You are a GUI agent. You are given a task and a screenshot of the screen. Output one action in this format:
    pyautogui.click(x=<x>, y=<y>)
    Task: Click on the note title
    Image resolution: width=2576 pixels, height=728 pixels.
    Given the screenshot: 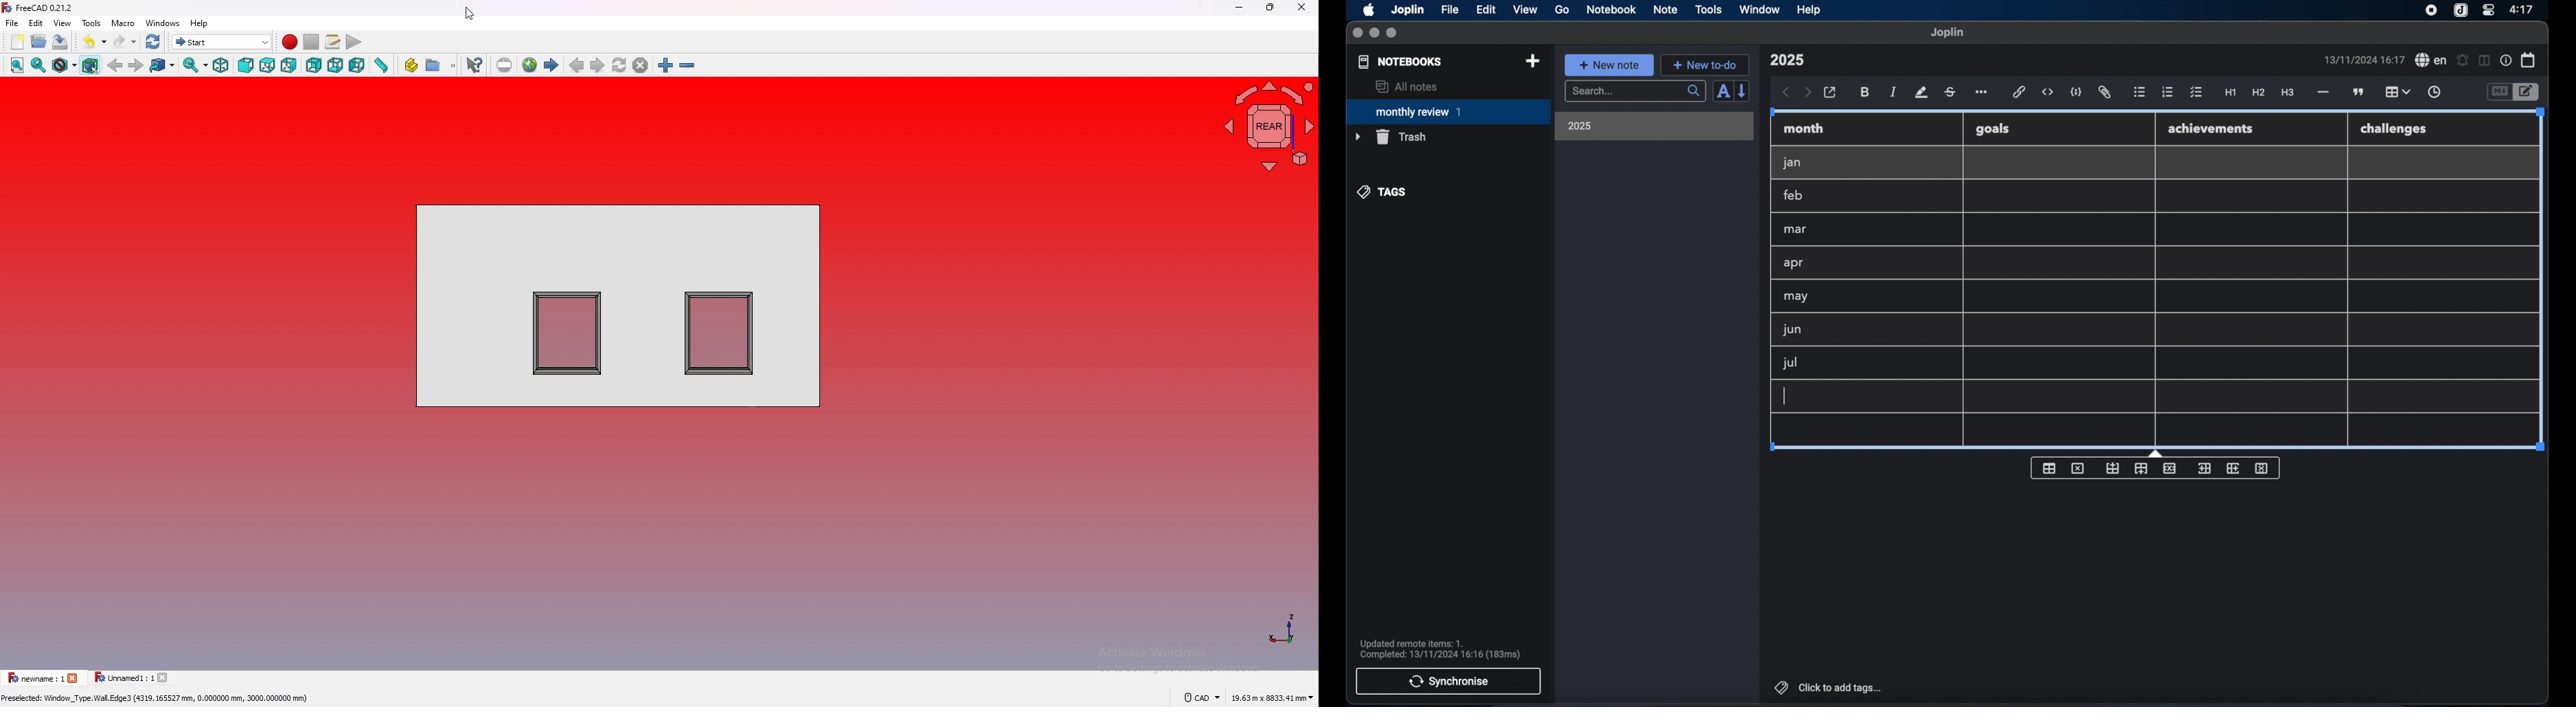 What is the action you would take?
    pyautogui.click(x=1787, y=60)
    